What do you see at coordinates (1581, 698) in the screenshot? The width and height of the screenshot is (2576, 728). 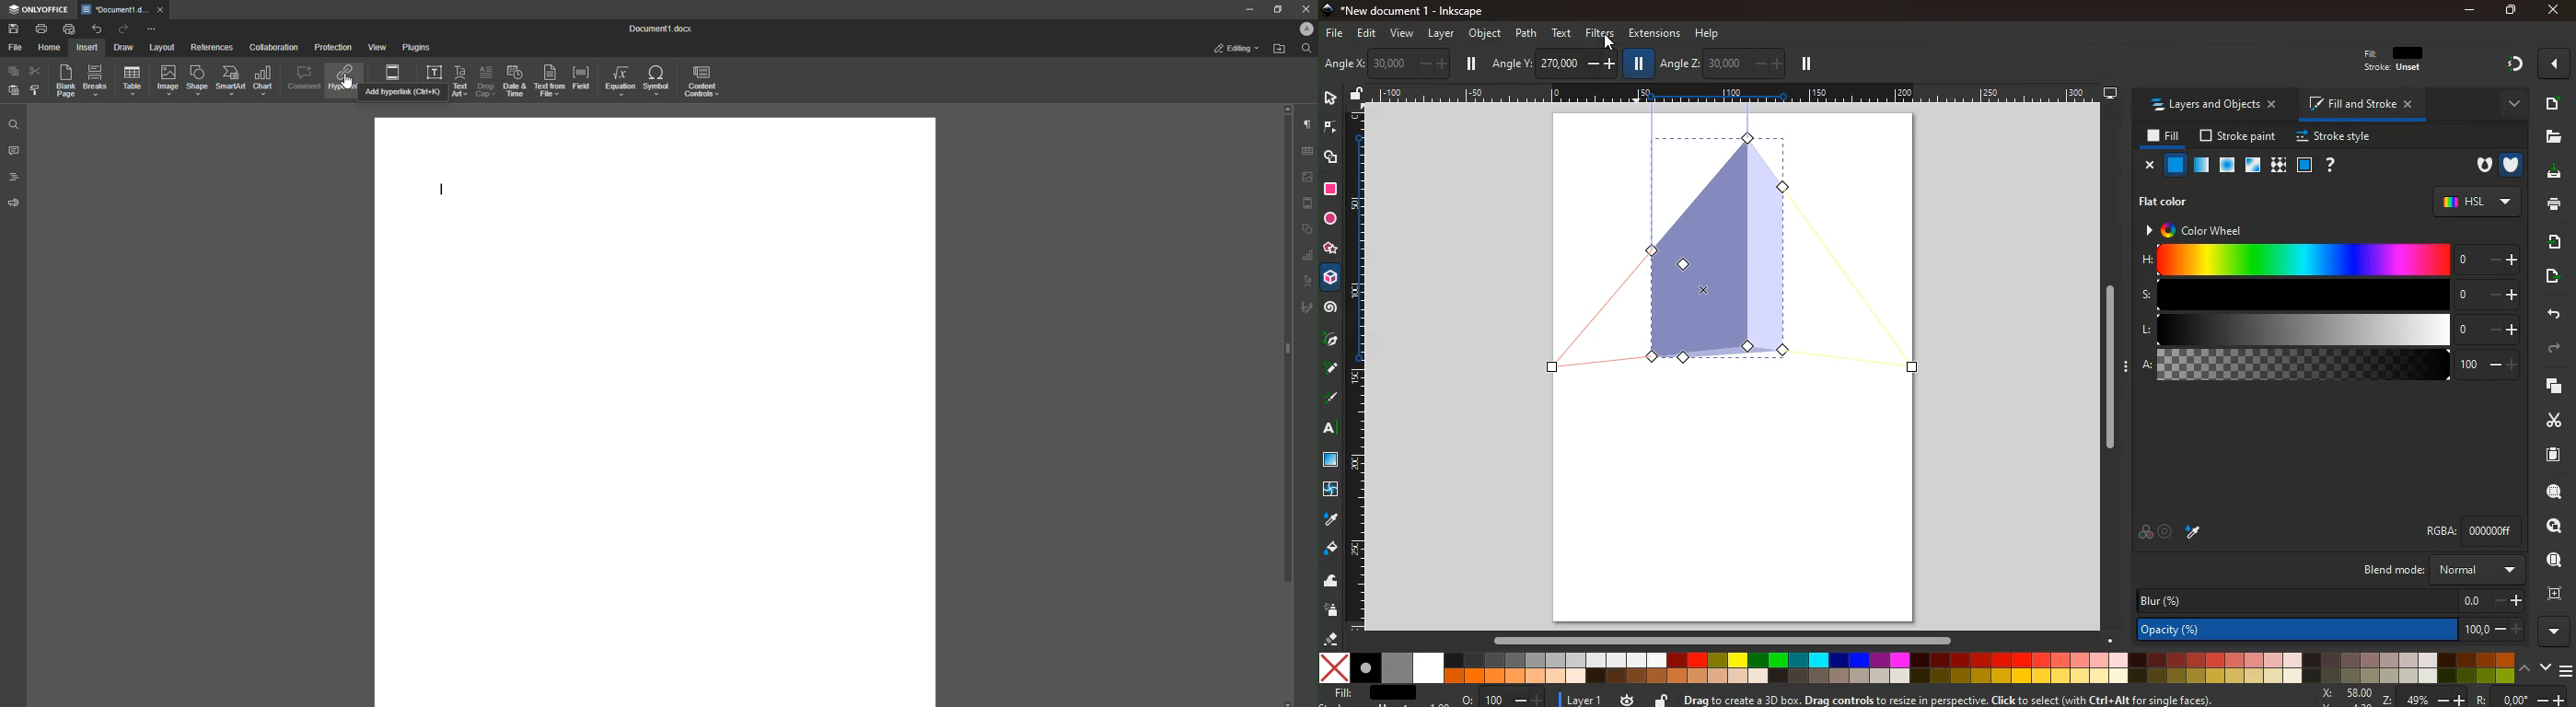 I see `layer` at bounding box center [1581, 698].